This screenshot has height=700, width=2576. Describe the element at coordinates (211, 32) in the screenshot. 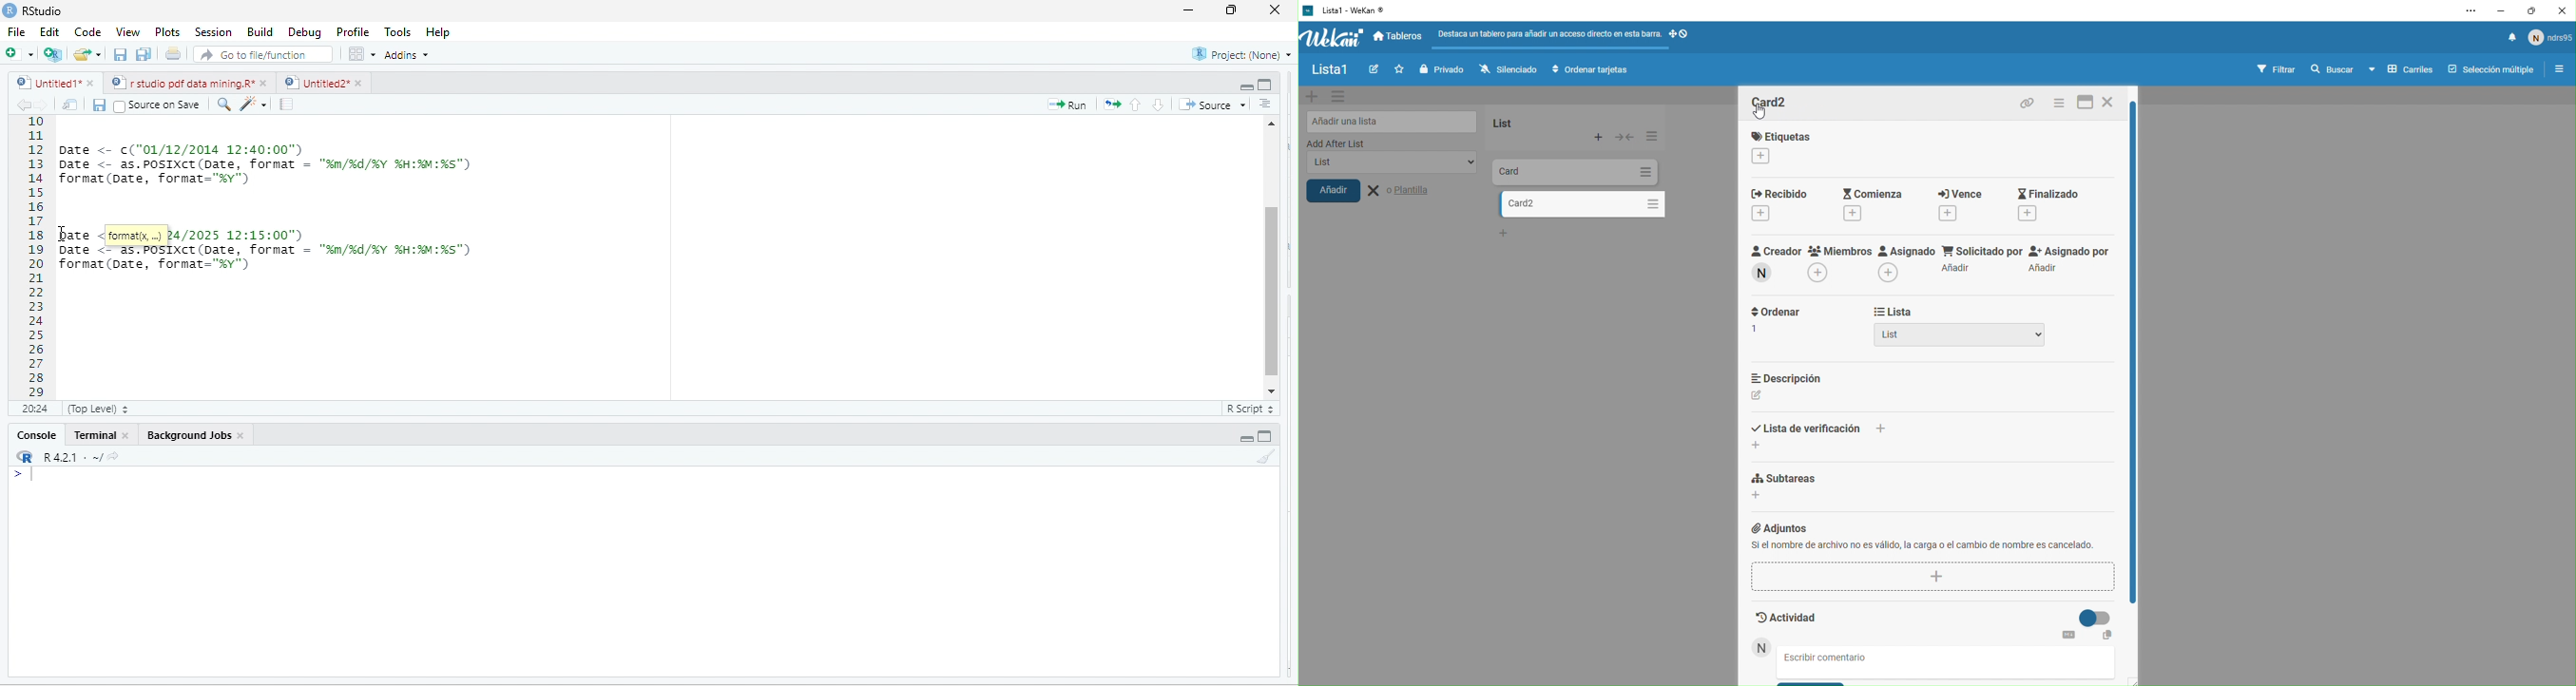

I see `Session` at that location.